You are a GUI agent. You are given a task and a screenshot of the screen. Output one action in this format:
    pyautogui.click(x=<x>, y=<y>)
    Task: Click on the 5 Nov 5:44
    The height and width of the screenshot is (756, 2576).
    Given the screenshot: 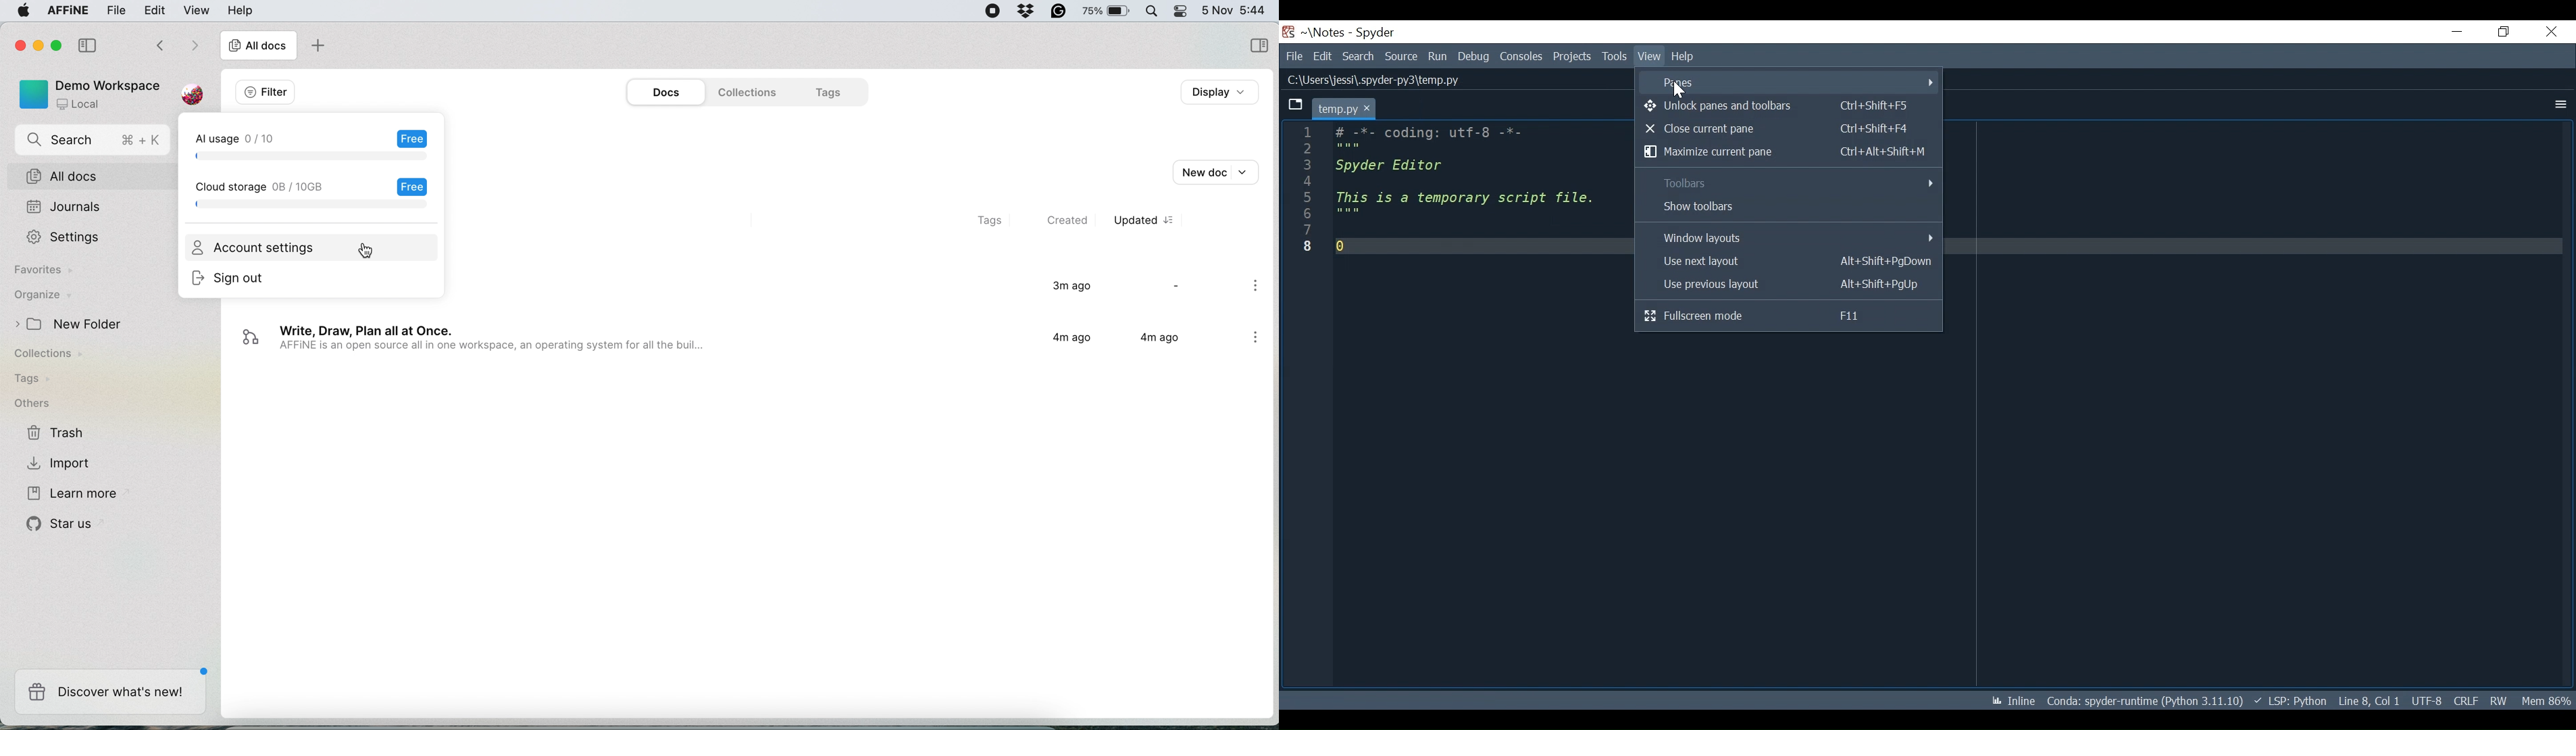 What is the action you would take?
    pyautogui.click(x=1233, y=9)
    